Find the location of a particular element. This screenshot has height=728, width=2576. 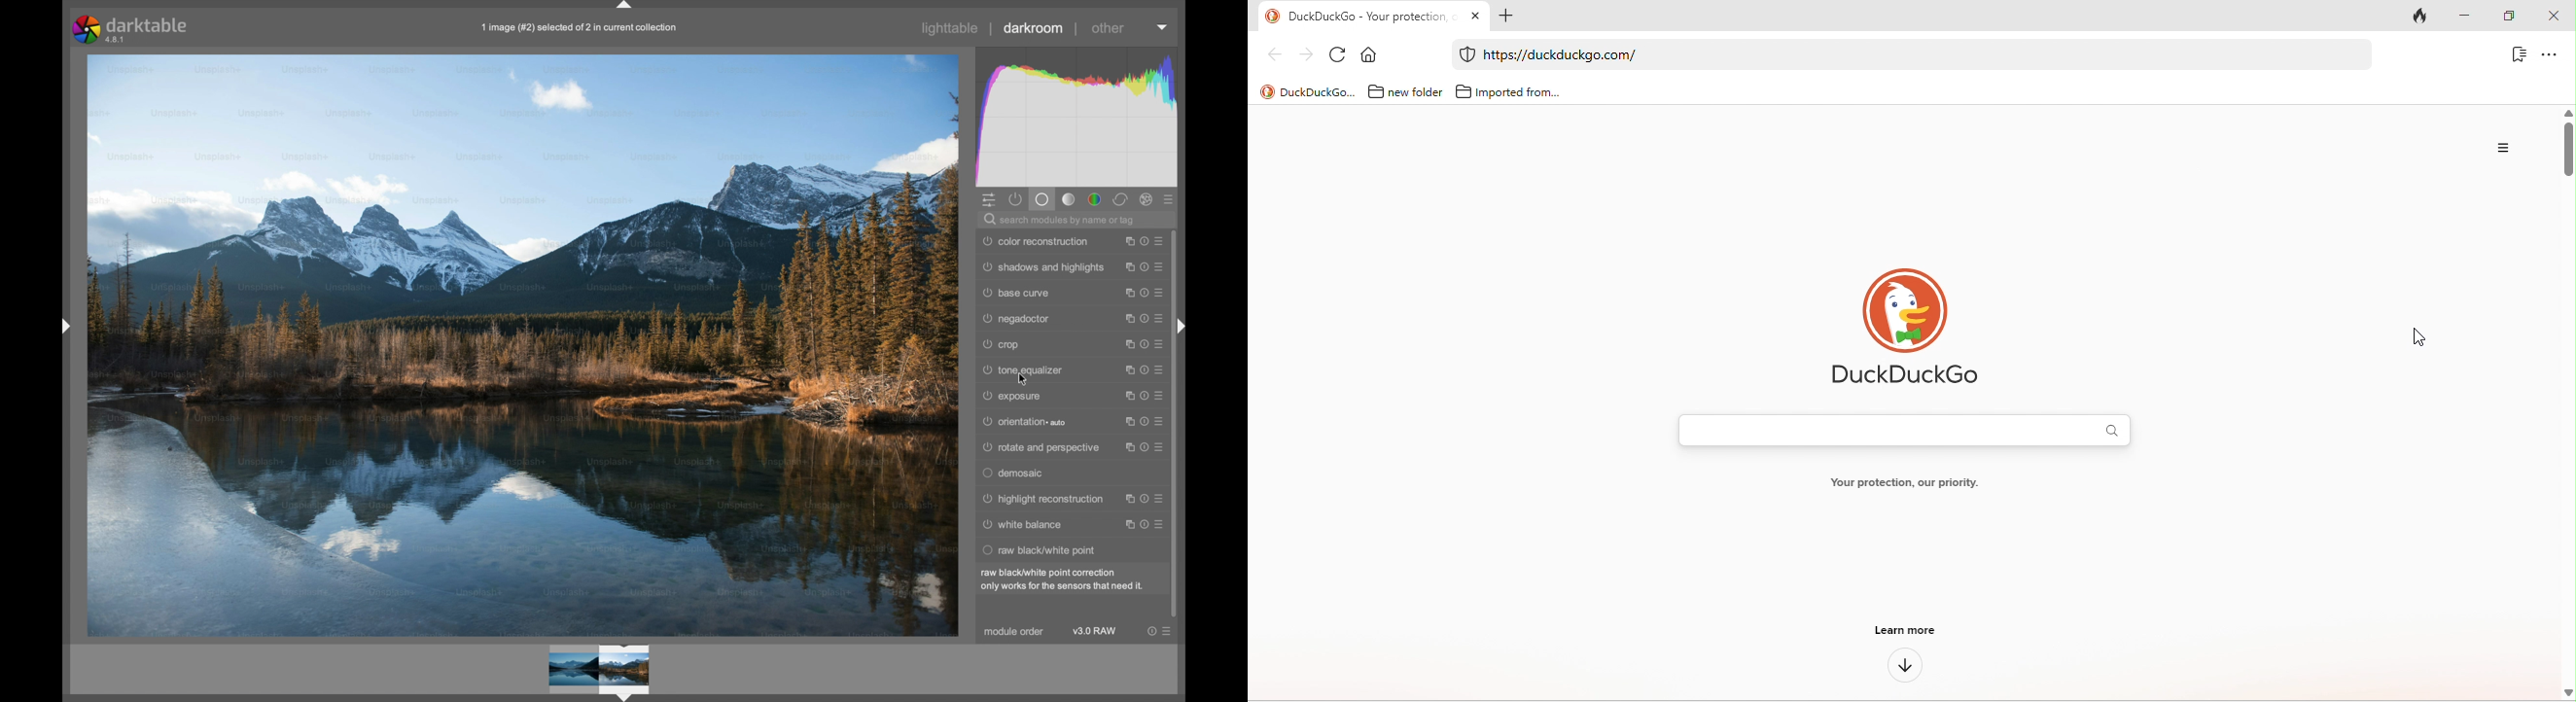

vertical scroll bar is located at coordinates (2567, 148).